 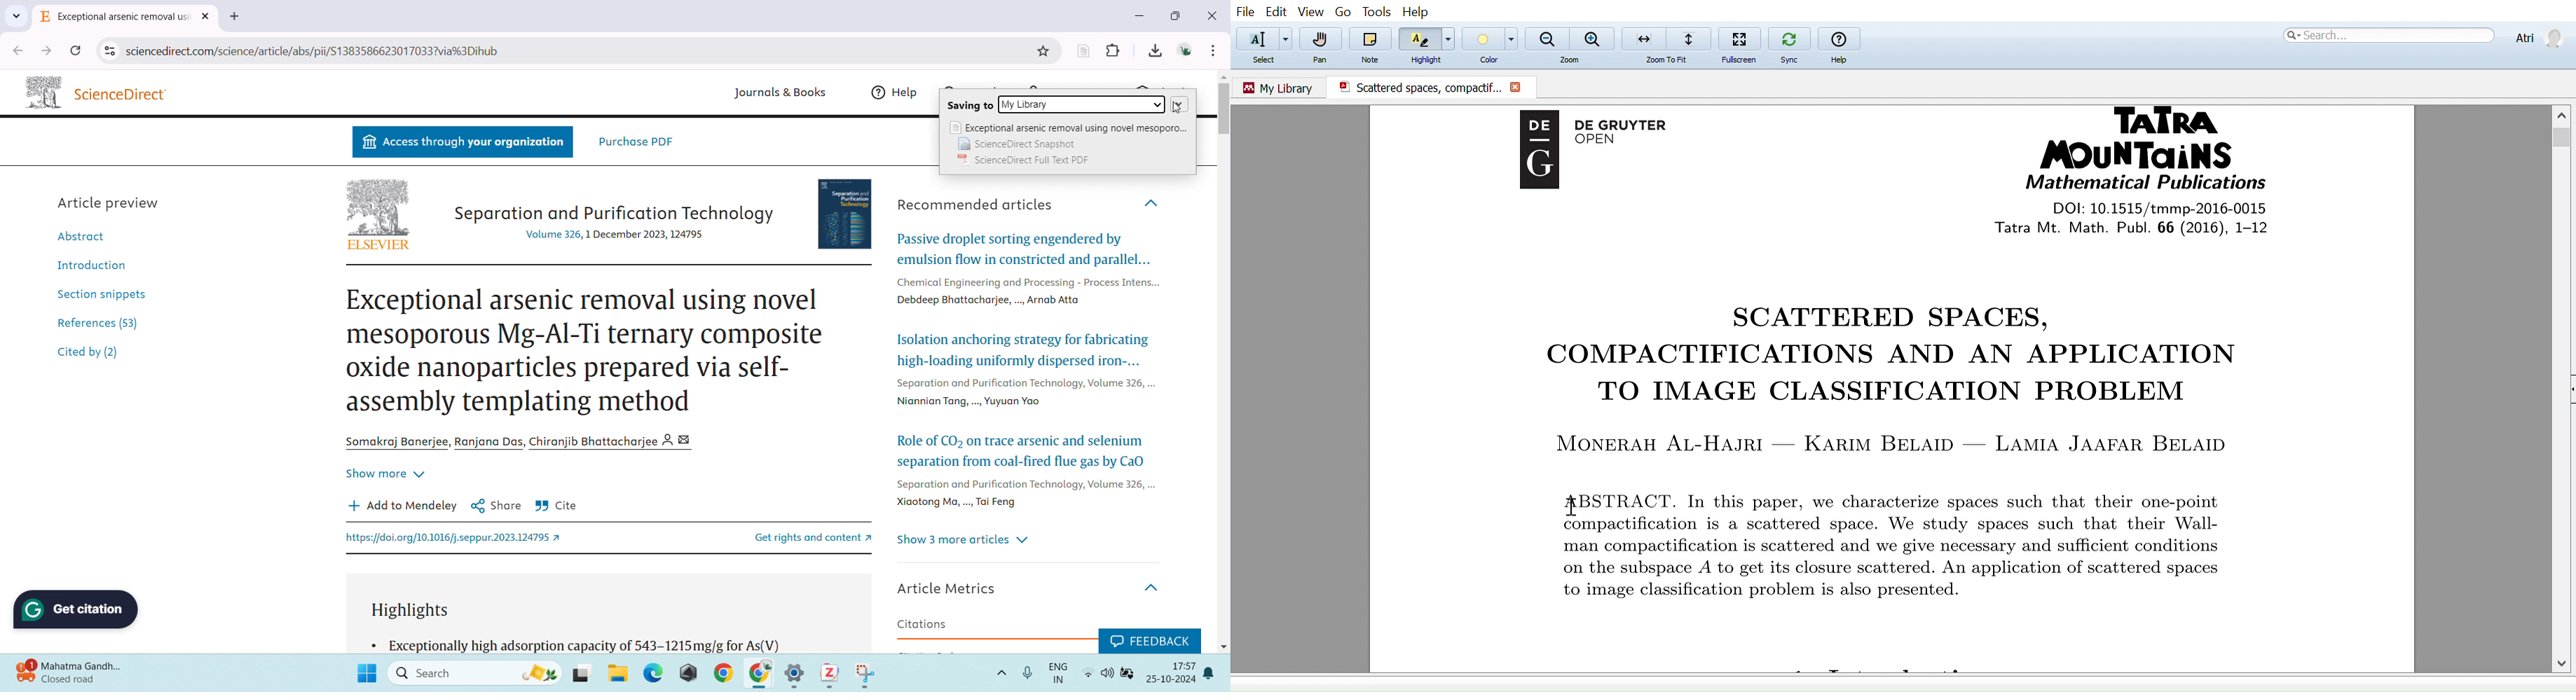 What do you see at coordinates (1153, 203) in the screenshot?
I see `Hide` at bounding box center [1153, 203].